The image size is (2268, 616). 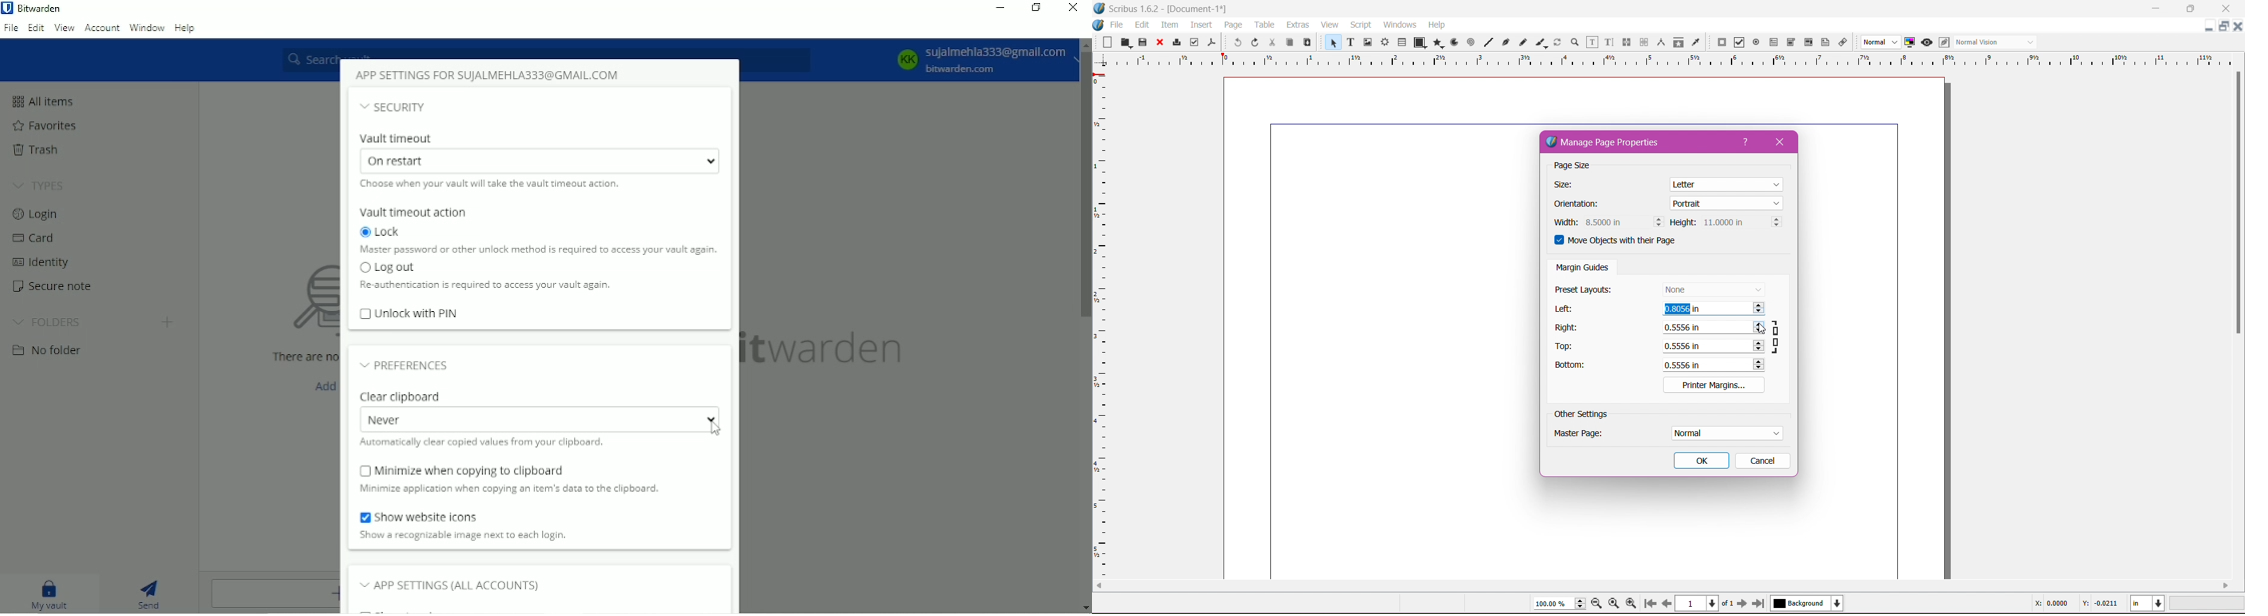 I want to click on PDF Radio Button, so click(x=1756, y=43).